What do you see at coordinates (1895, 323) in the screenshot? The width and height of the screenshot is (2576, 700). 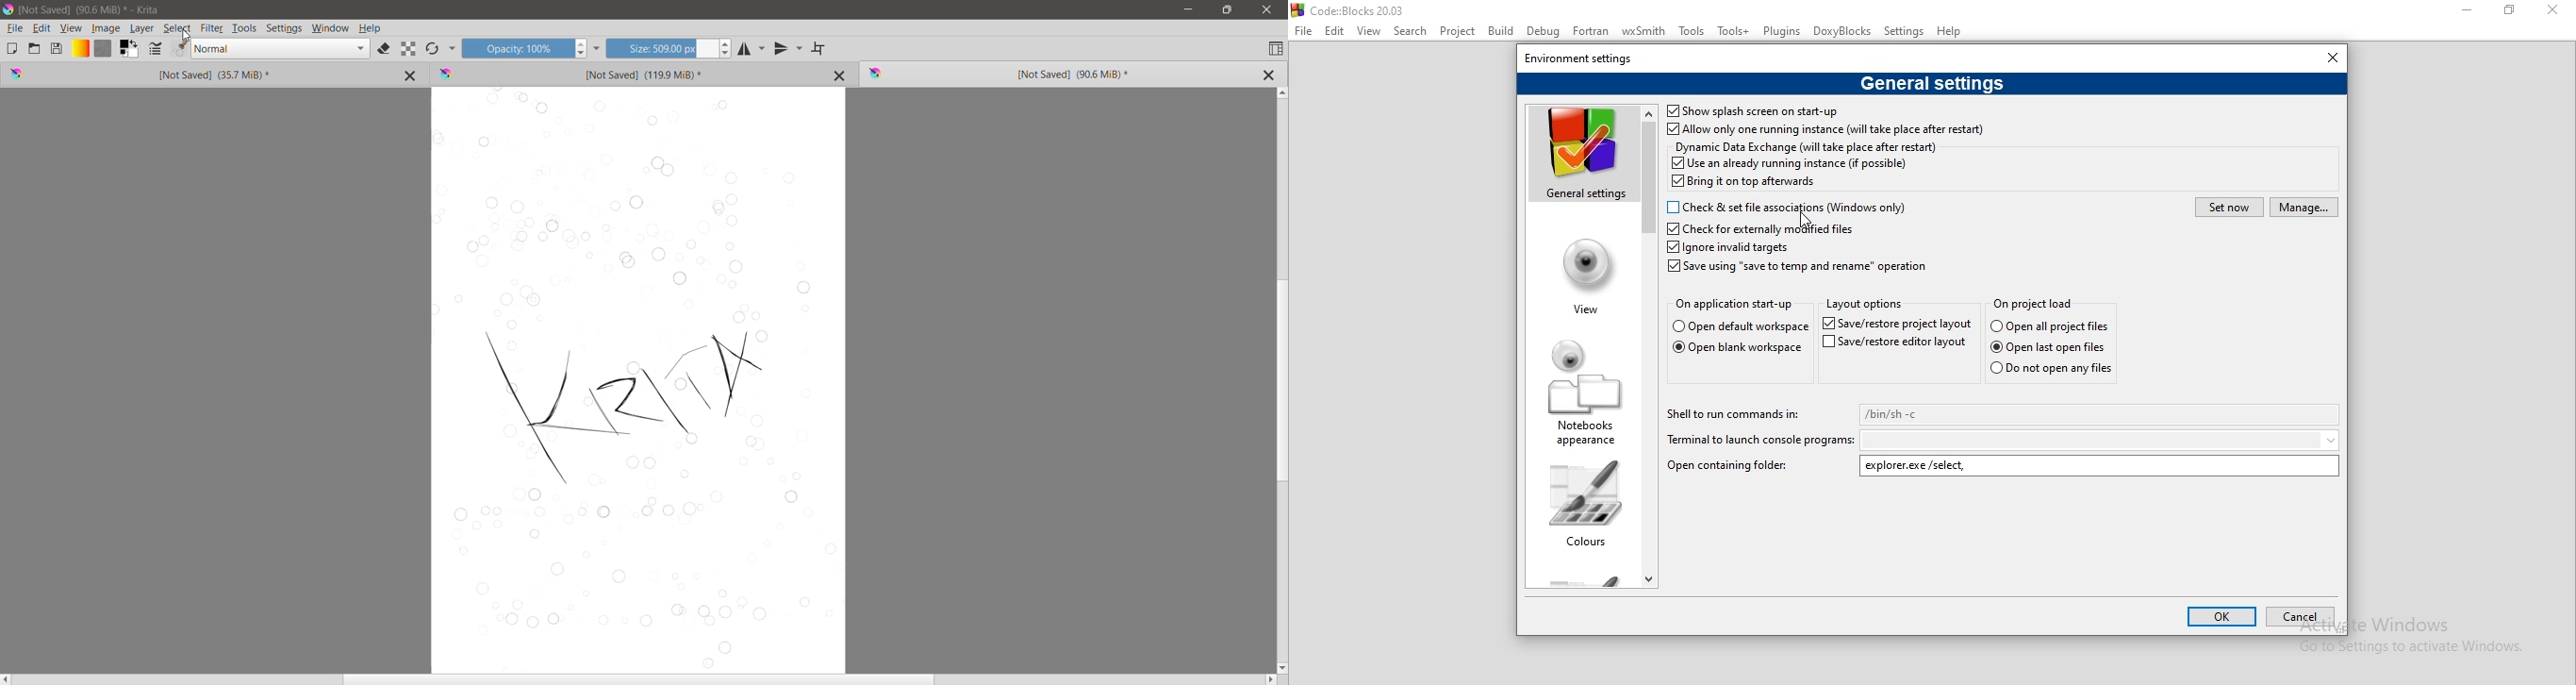 I see `Save/restore editor layout` at bounding box center [1895, 323].